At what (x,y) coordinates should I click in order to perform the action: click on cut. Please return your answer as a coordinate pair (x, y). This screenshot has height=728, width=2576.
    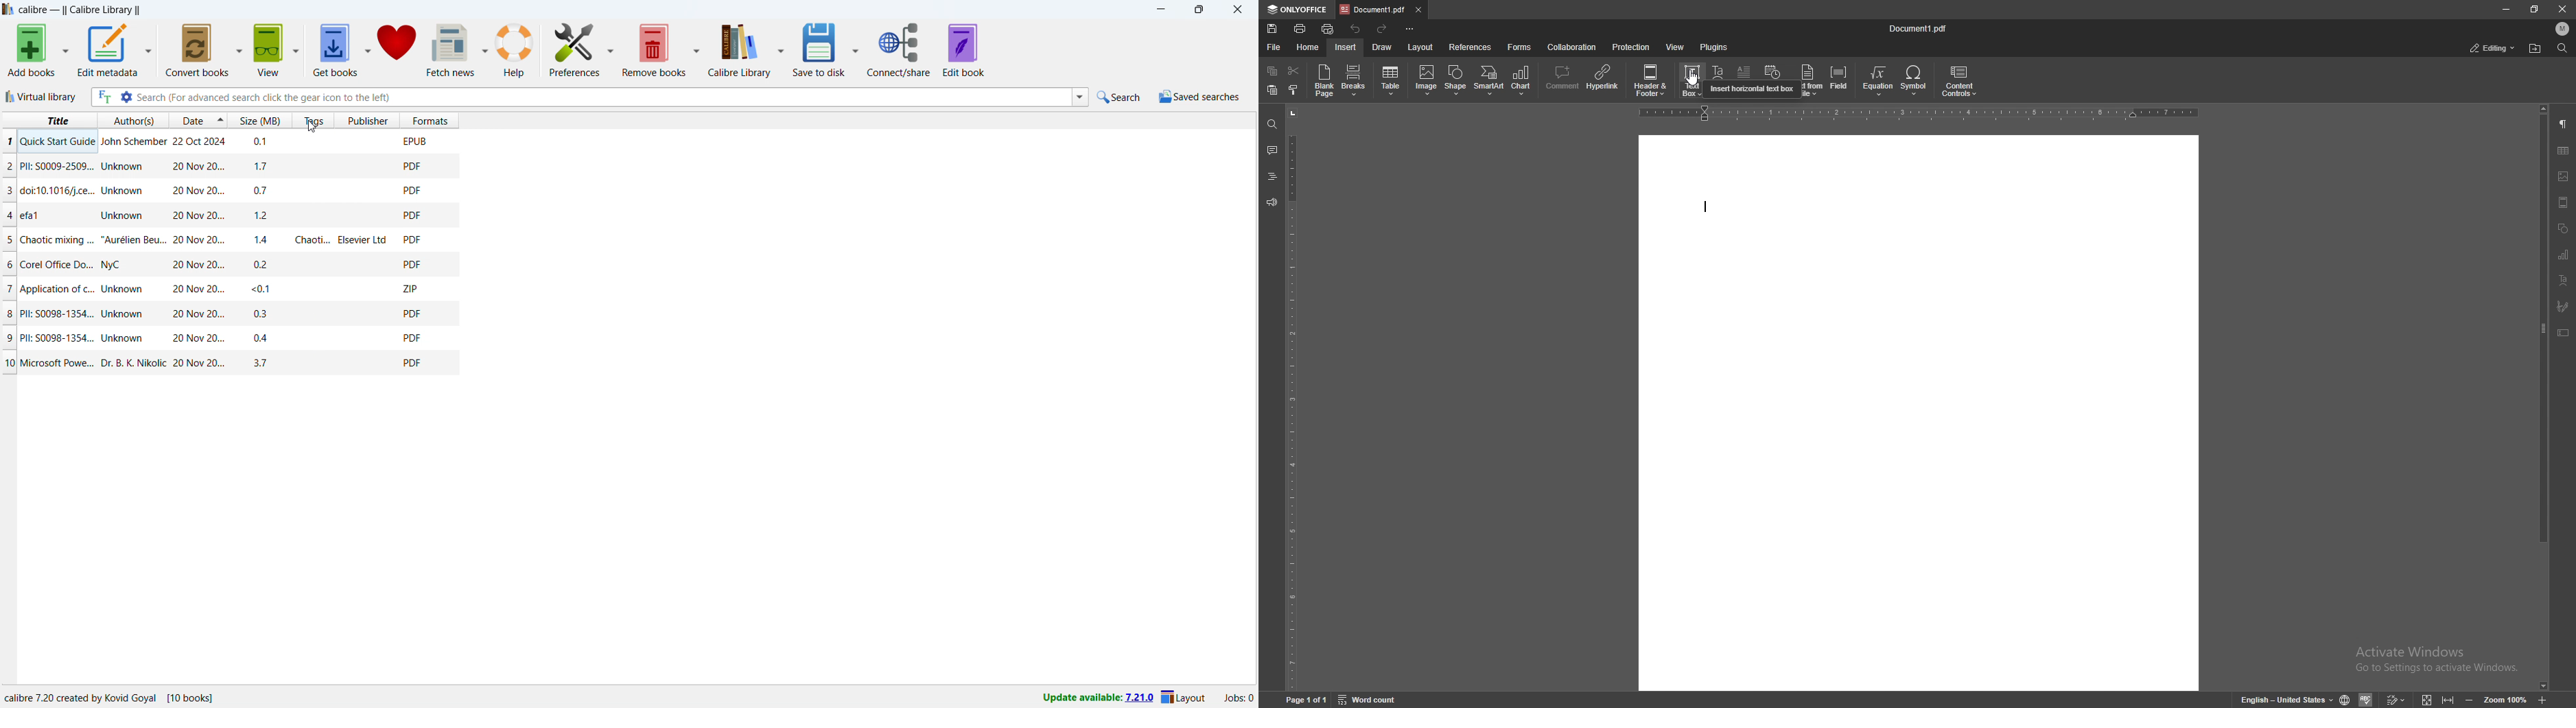
    Looking at the image, I should click on (1293, 71).